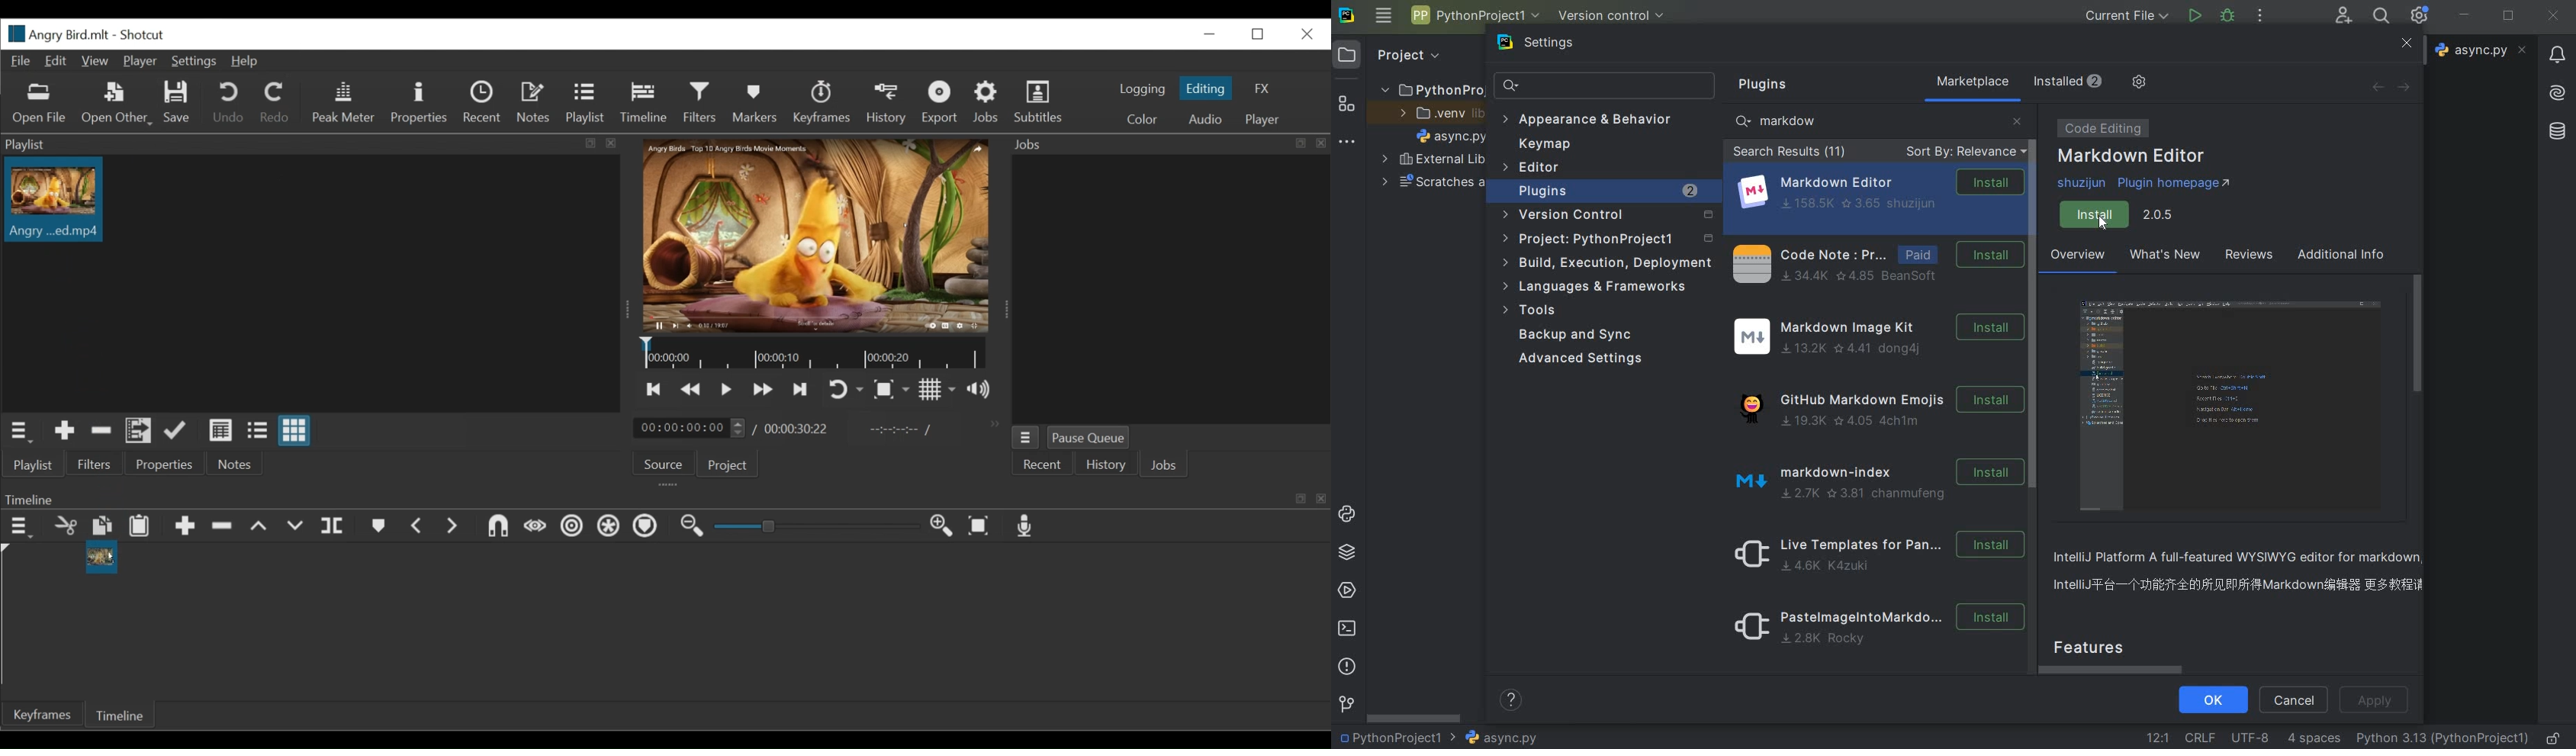  What do you see at coordinates (92, 464) in the screenshot?
I see `Filters` at bounding box center [92, 464].